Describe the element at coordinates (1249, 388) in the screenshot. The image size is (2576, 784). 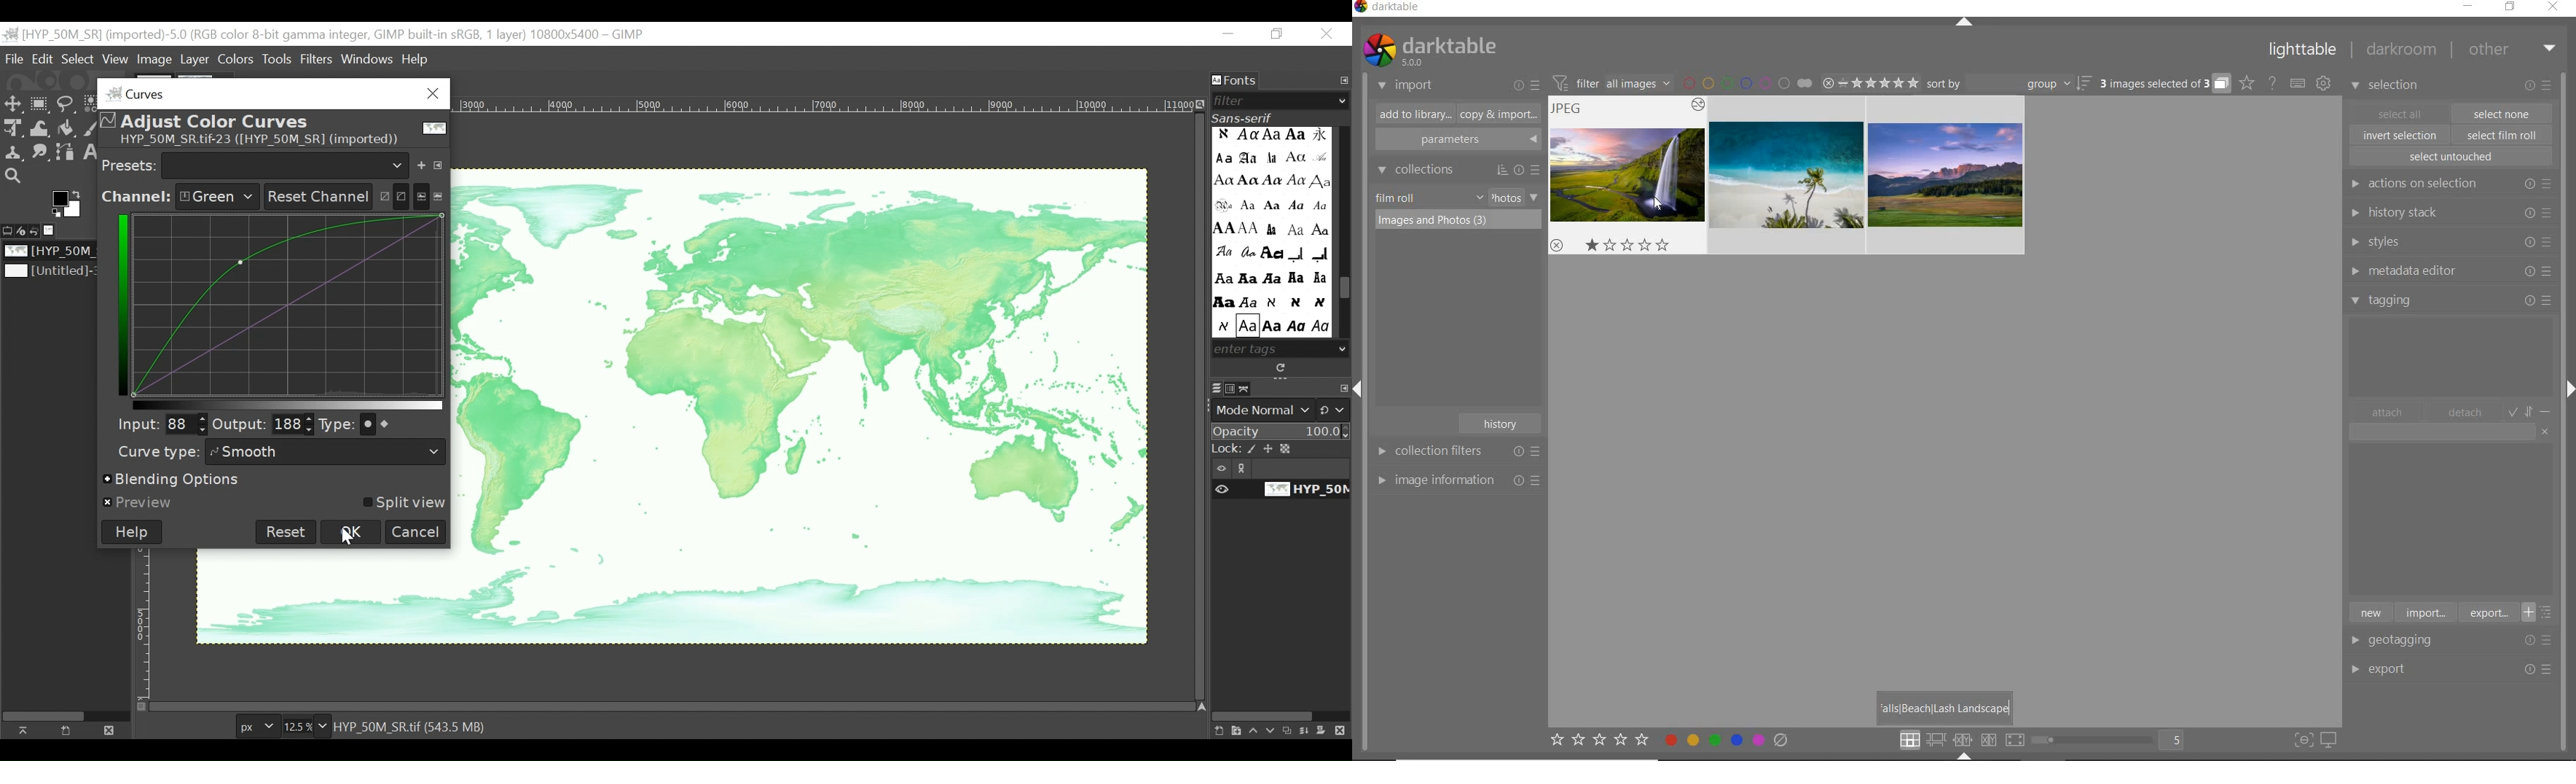
I see `Paths` at that location.